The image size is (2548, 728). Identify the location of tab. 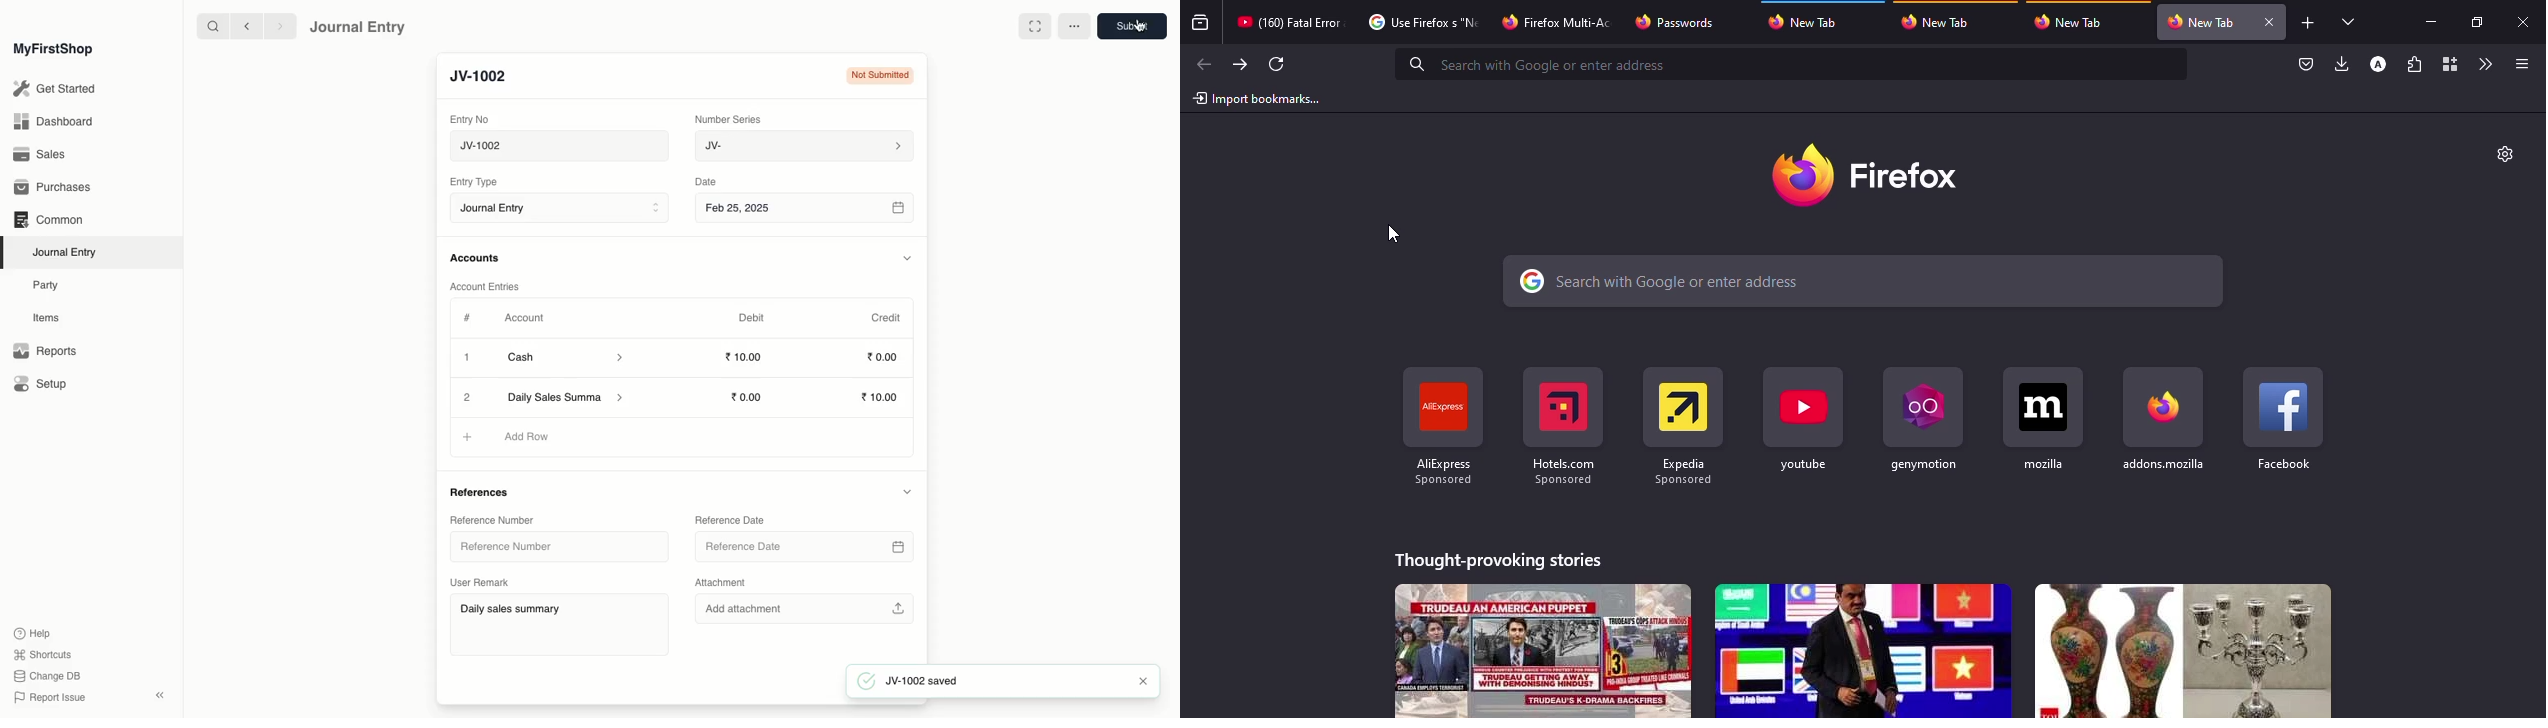
(2204, 22).